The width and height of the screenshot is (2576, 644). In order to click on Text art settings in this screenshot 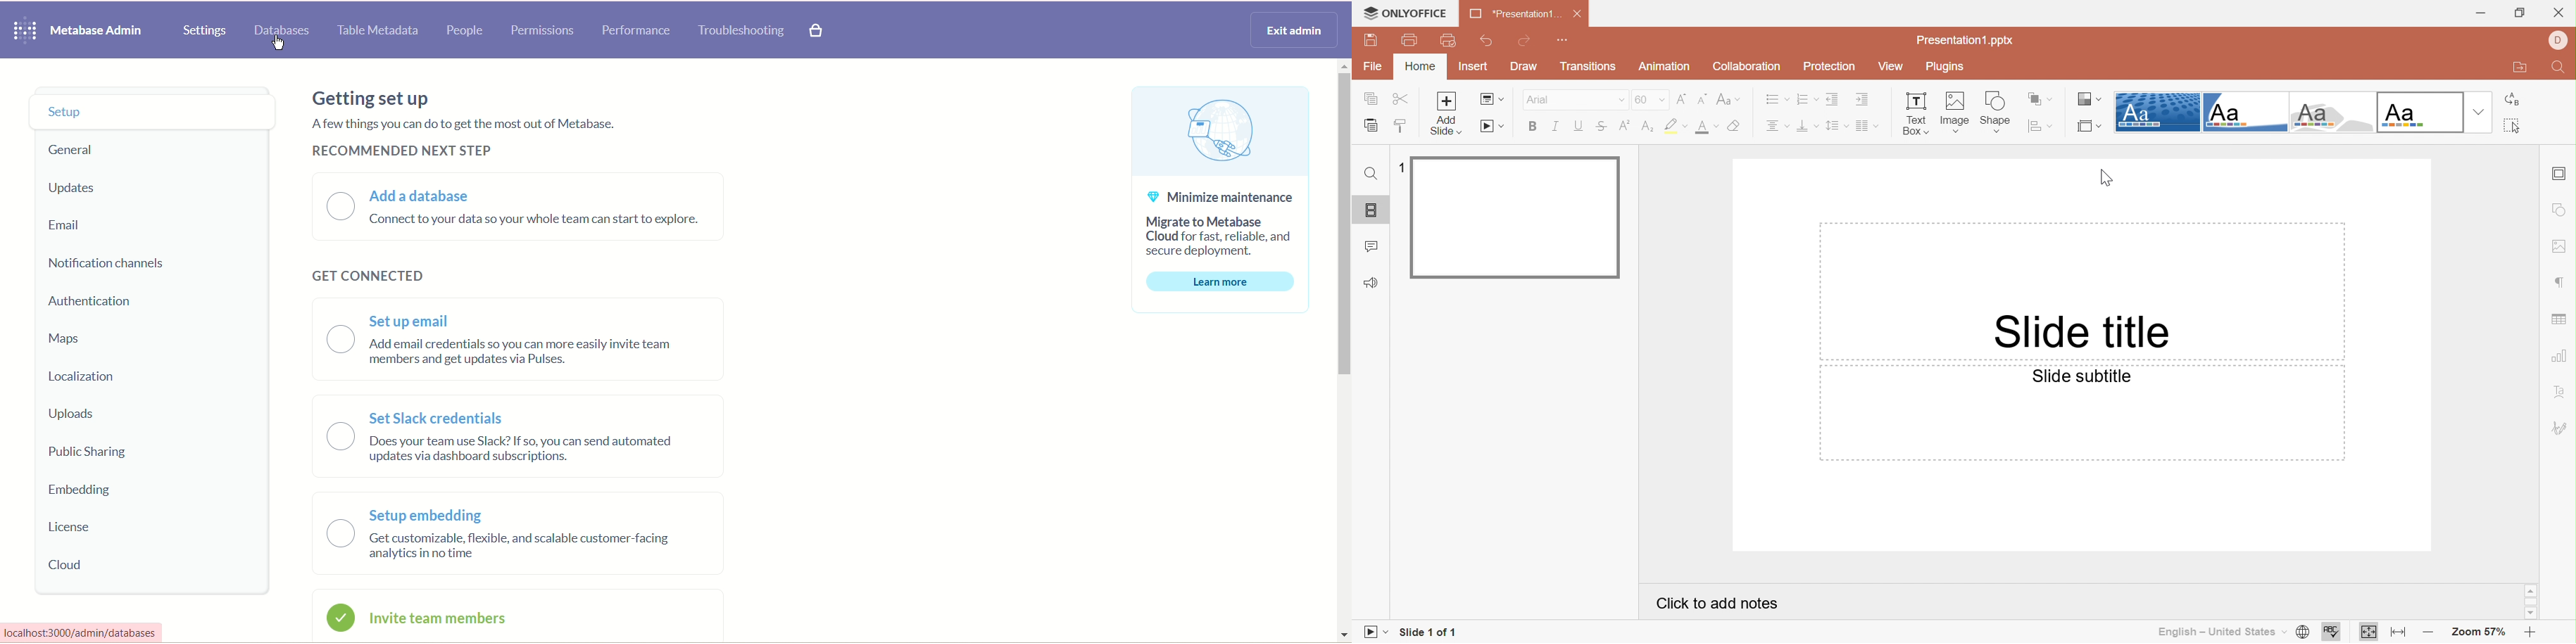, I will do `click(2561, 391)`.